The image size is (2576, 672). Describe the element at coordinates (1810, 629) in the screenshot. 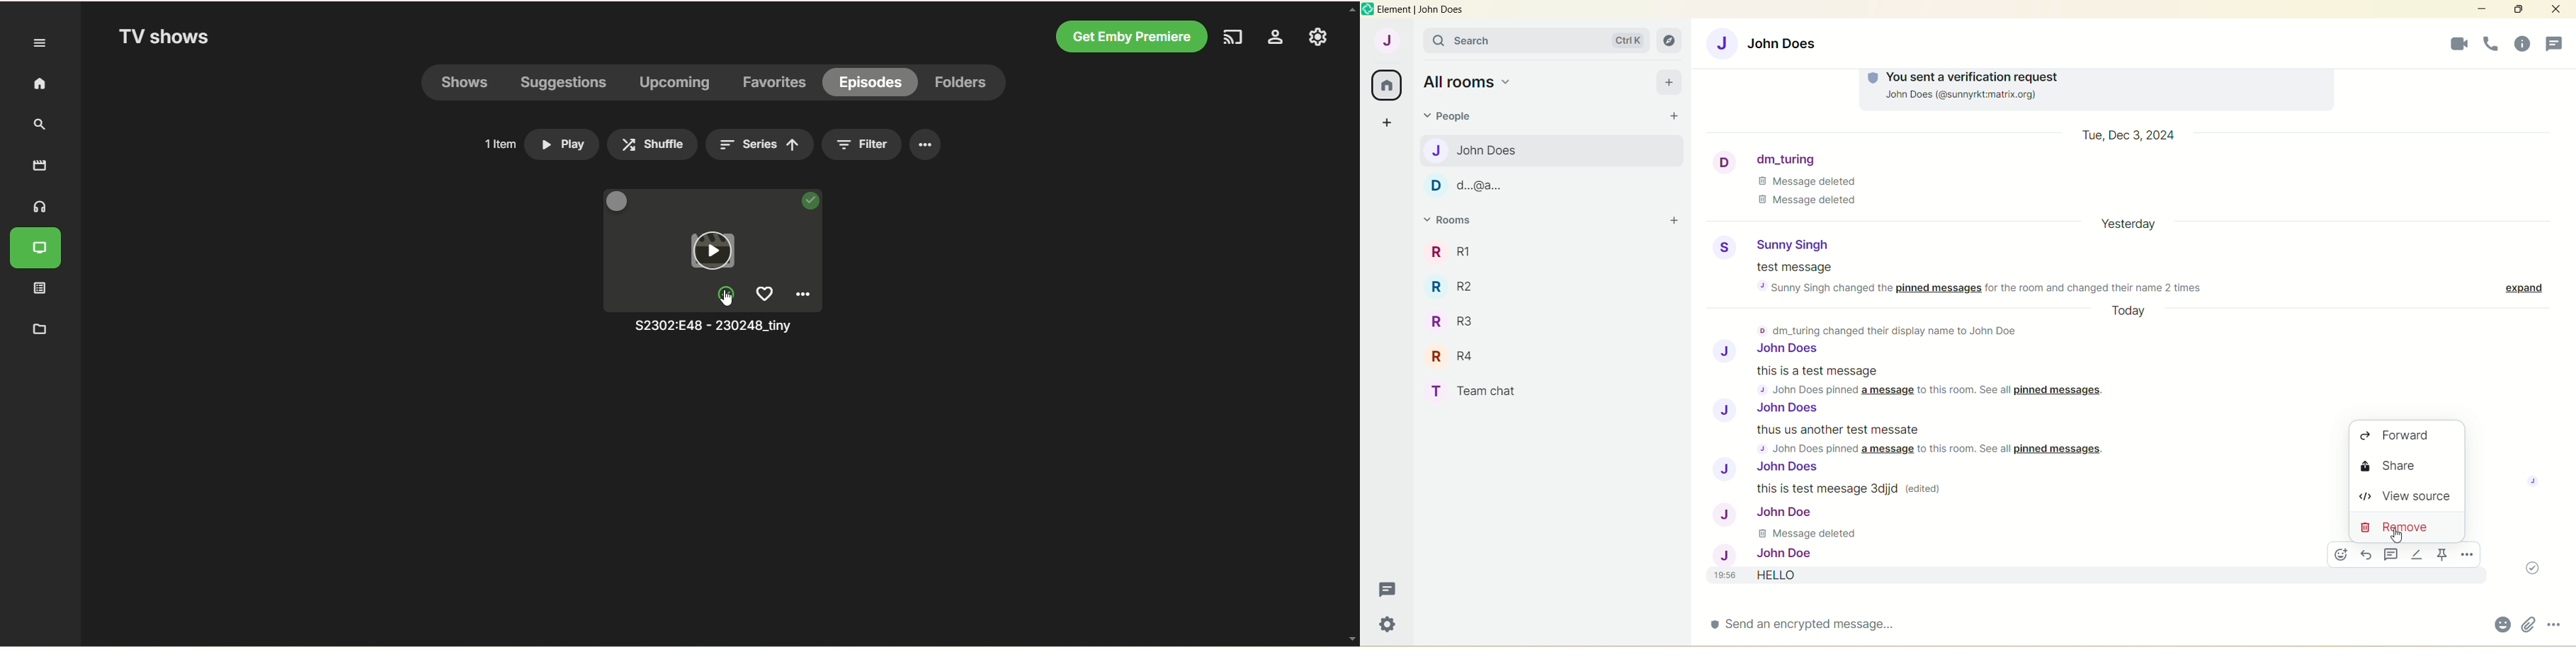

I see `send an encrypted message...` at that location.